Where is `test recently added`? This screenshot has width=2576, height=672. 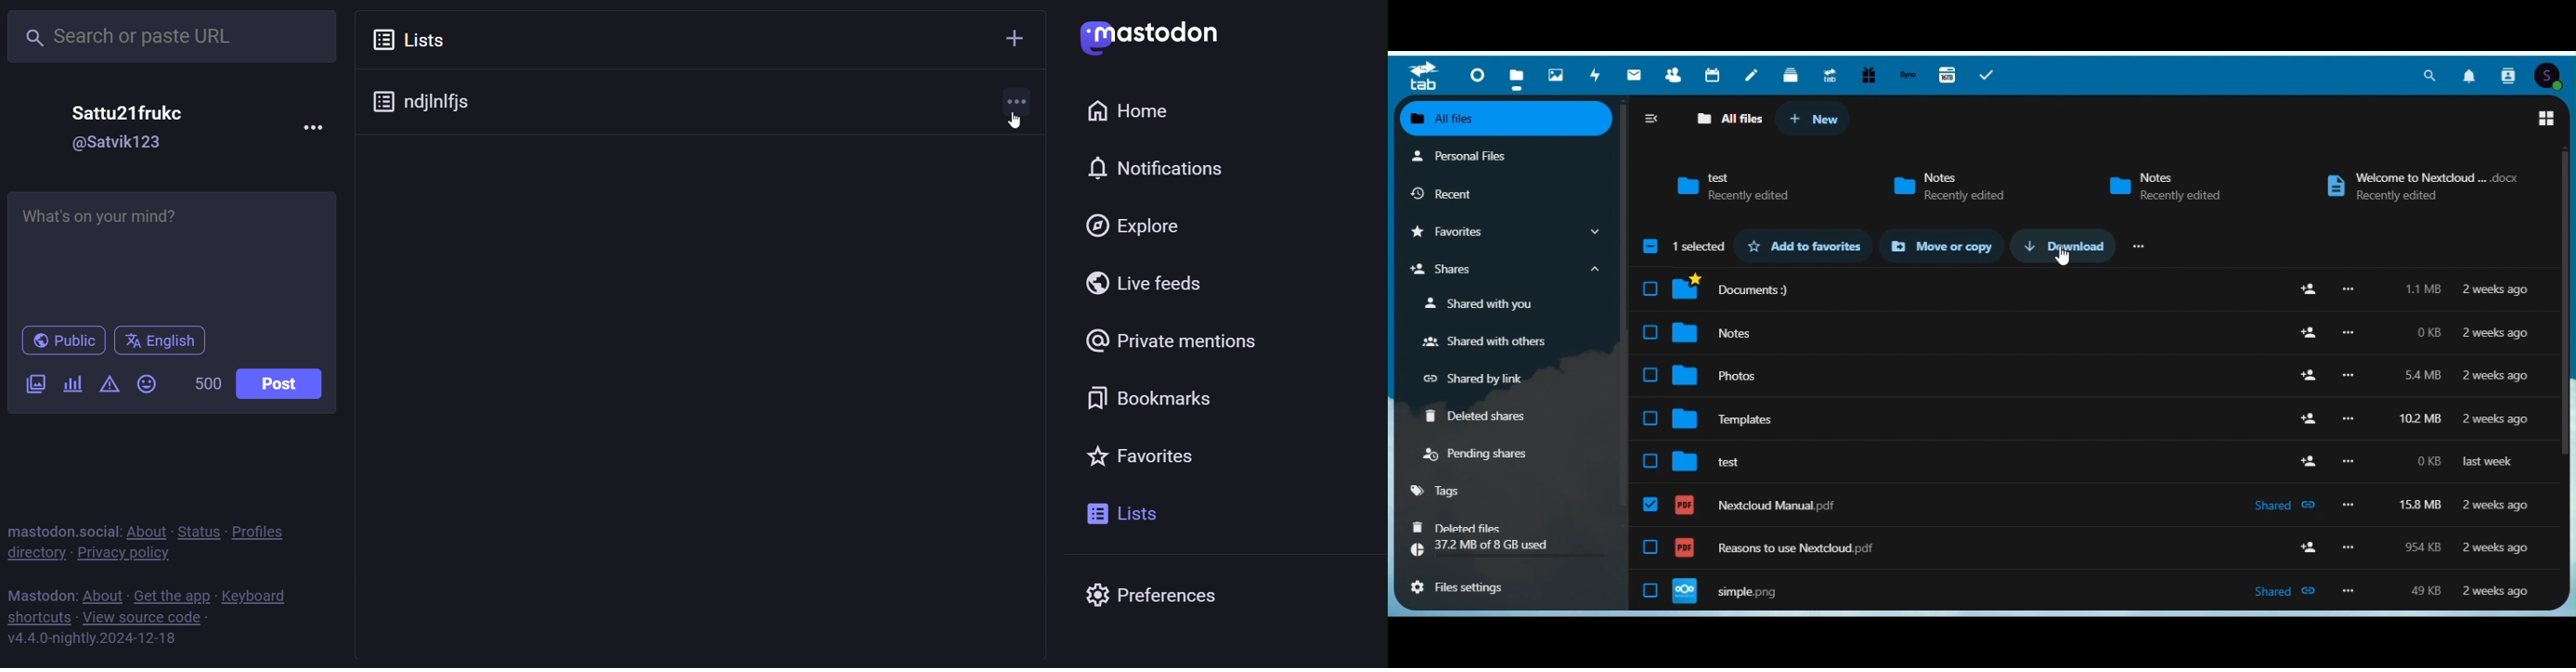 test recently added is located at coordinates (1727, 187).